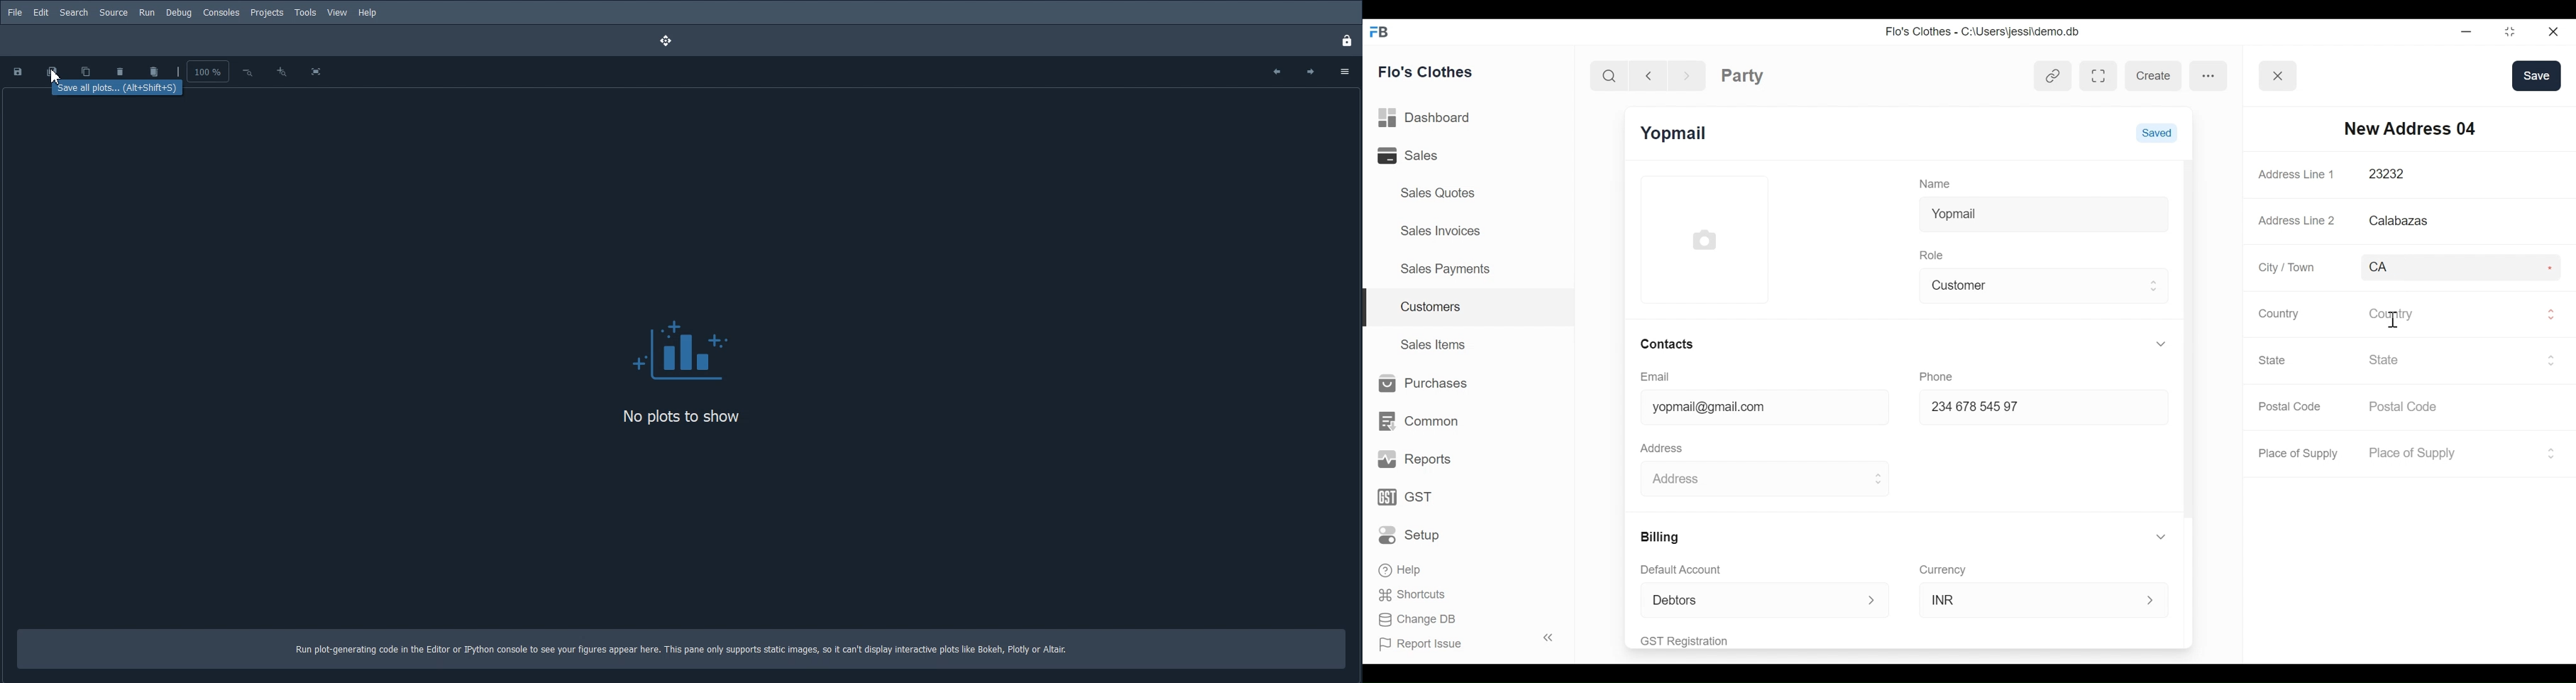 The image size is (2576, 700). What do you see at coordinates (2031, 409) in the screenshot?
I see `234678 54597` at bounding box center [2031, 409].